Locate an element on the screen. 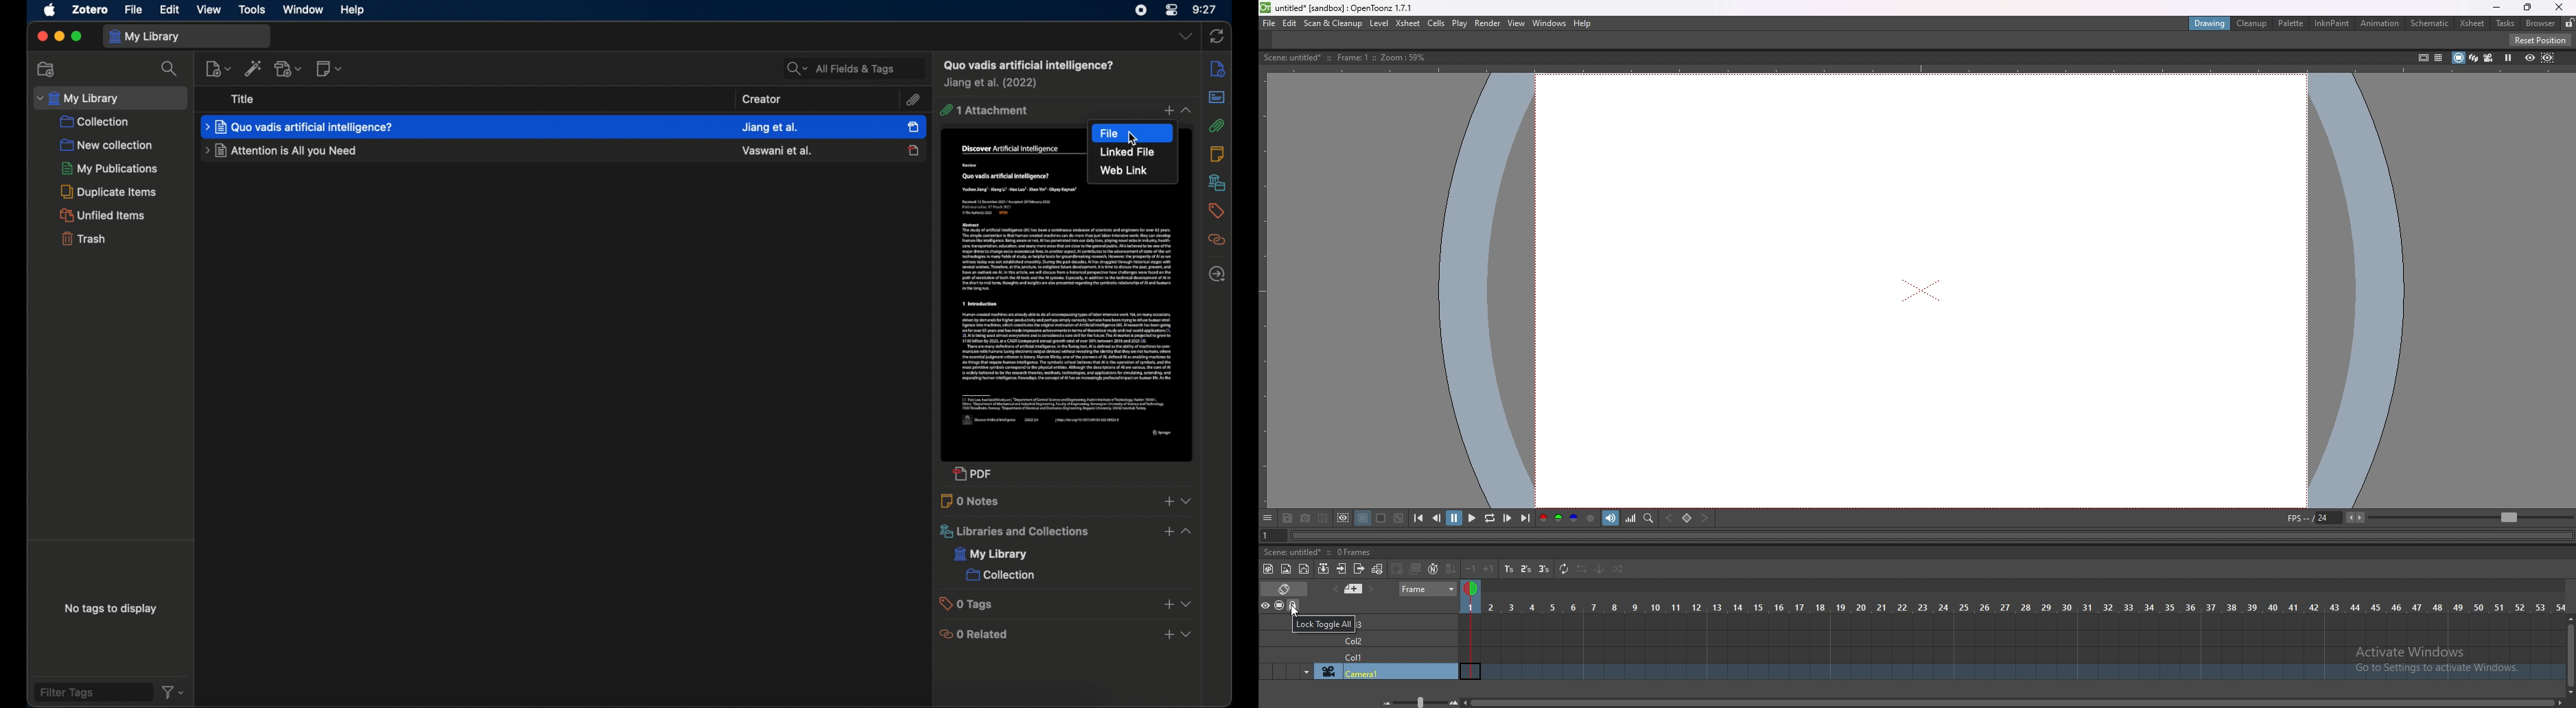 The width and height of the screenshot is (2576, 728). drawing is located at coordinates (2210, 24).